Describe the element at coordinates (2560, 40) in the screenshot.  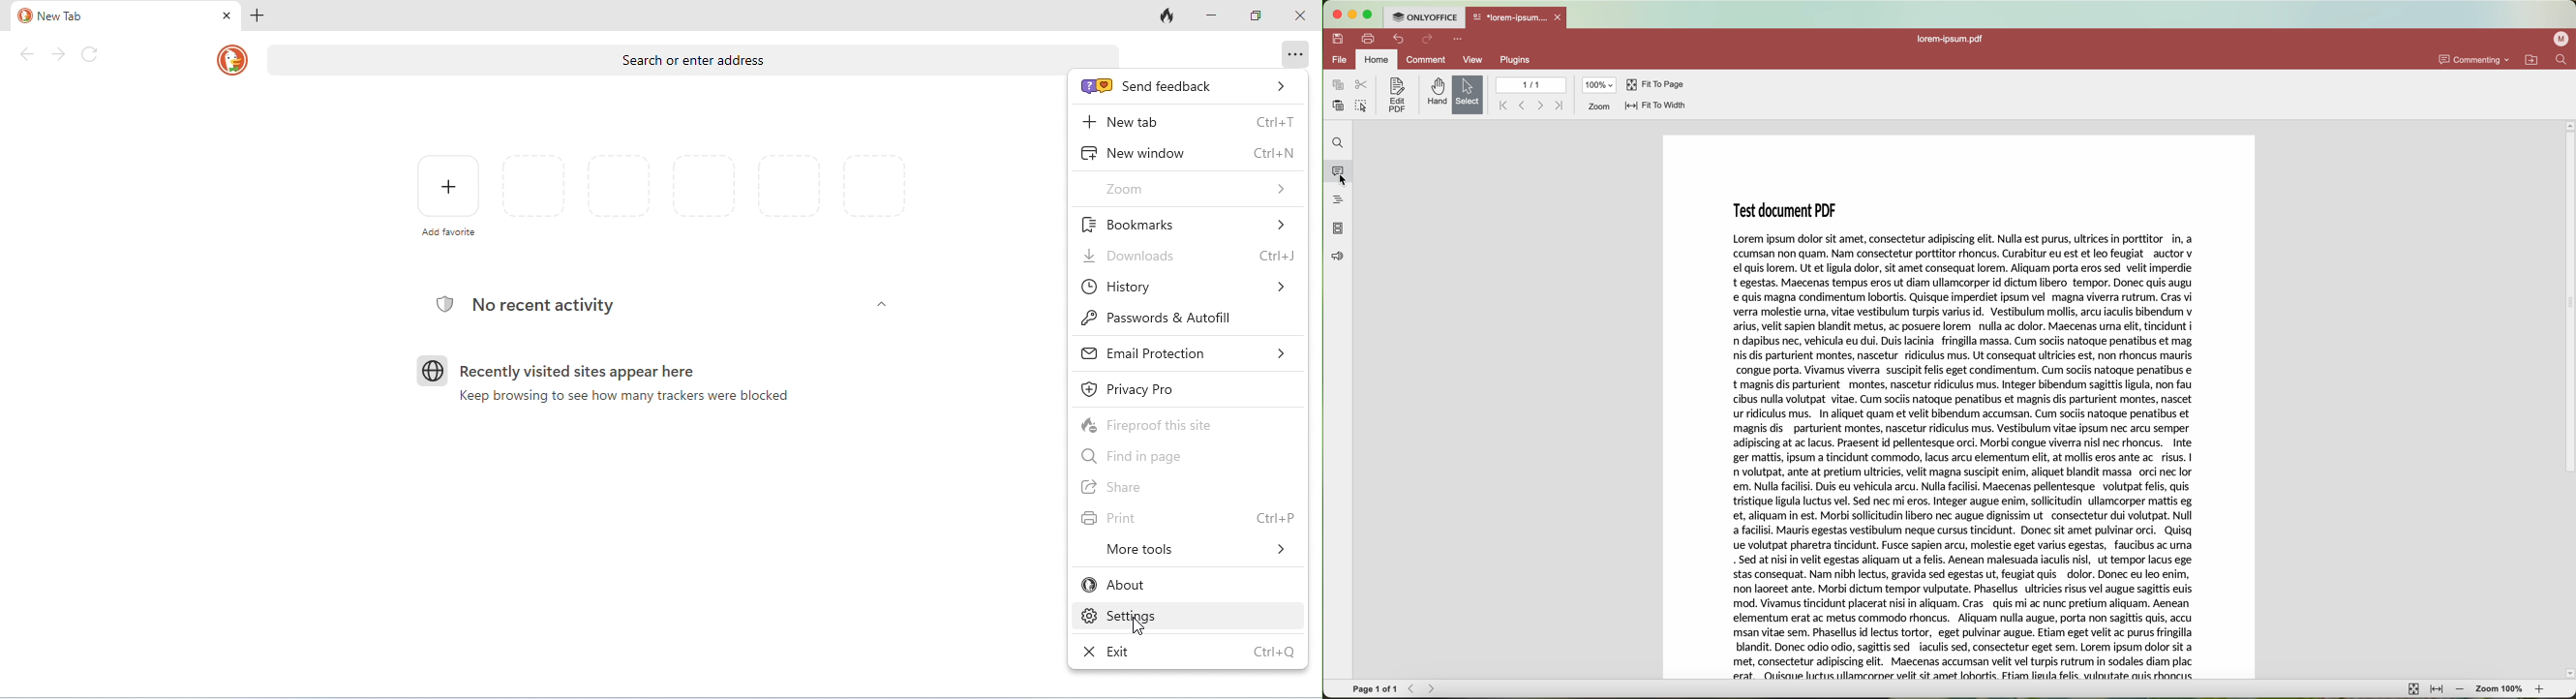
I see `profile` at that location.